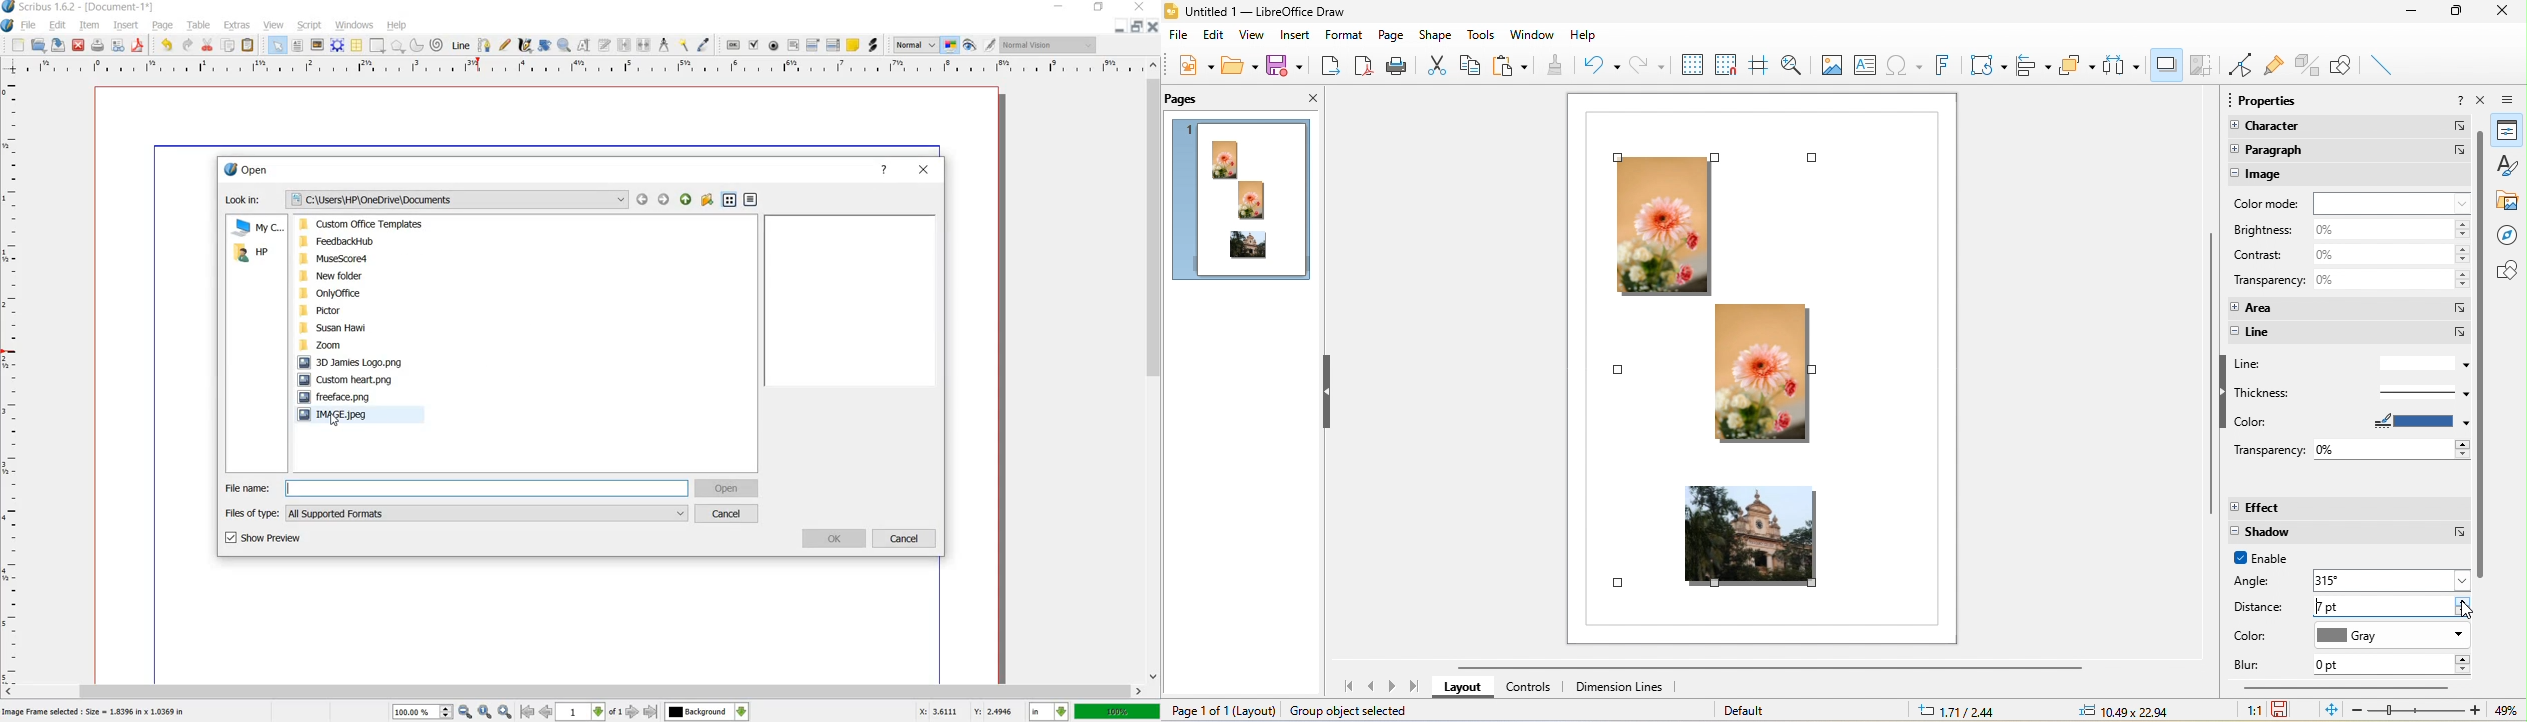 The width and height of the screenshot is (2548, 728). What do you see at coordinates (277, 46) in the screenshot?
I see `select all` at bounding box center [277, 46].